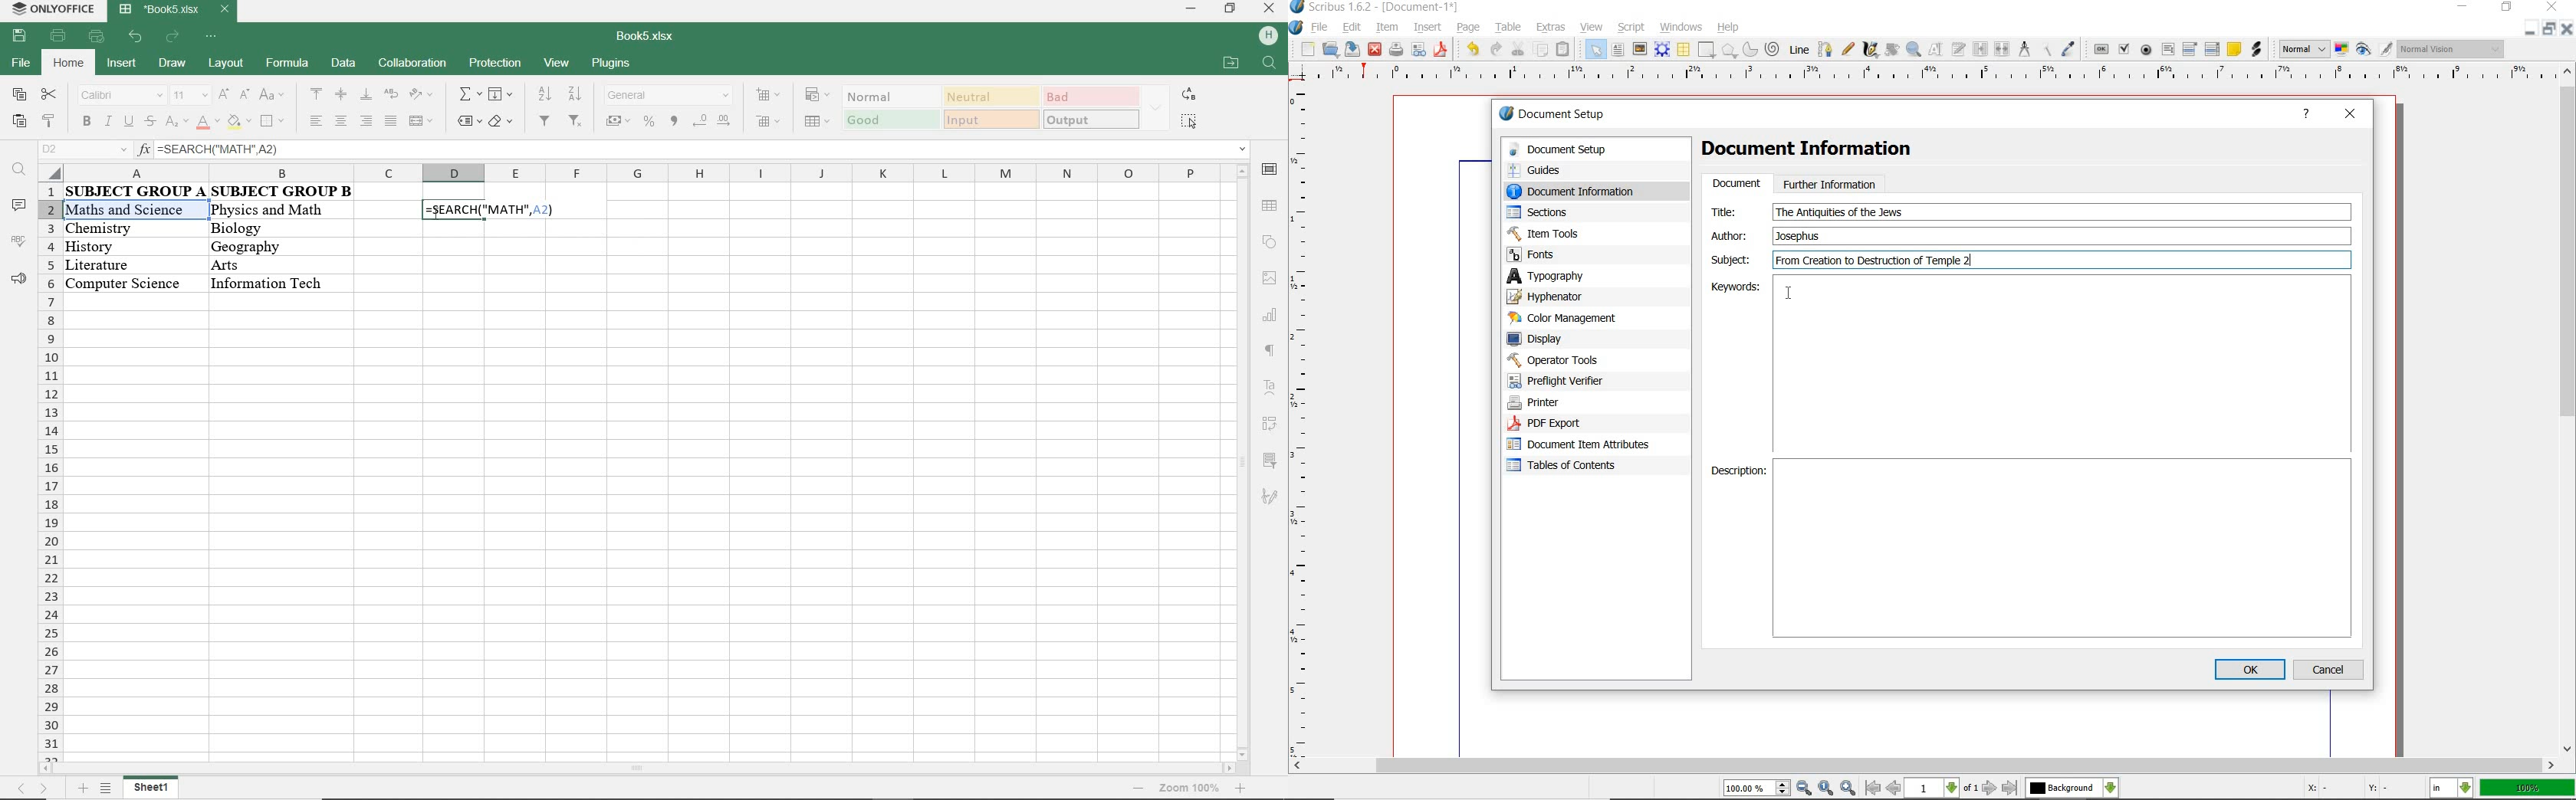 This screenshot has height=812, width=2576. Describe the element at coordinates (1583, 149) in the screenshot. I see `document setup` at that location.